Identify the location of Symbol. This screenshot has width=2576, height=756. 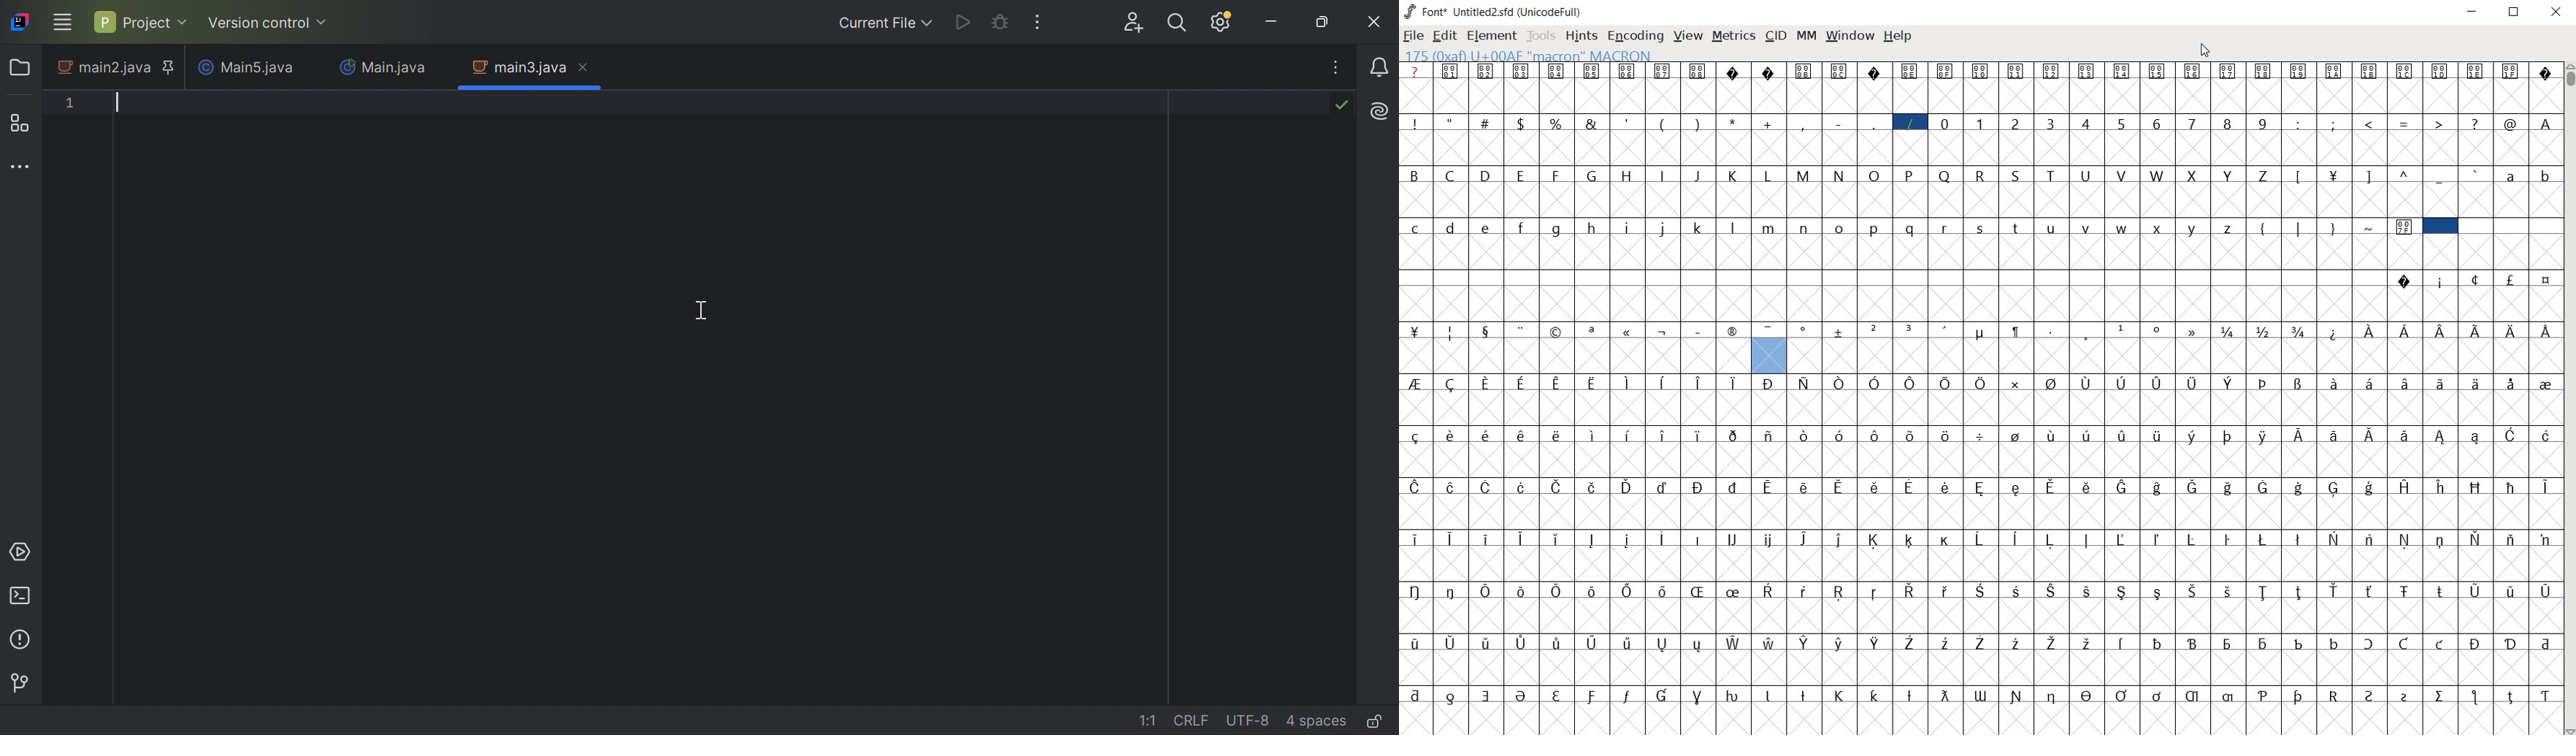
(2299, 641).